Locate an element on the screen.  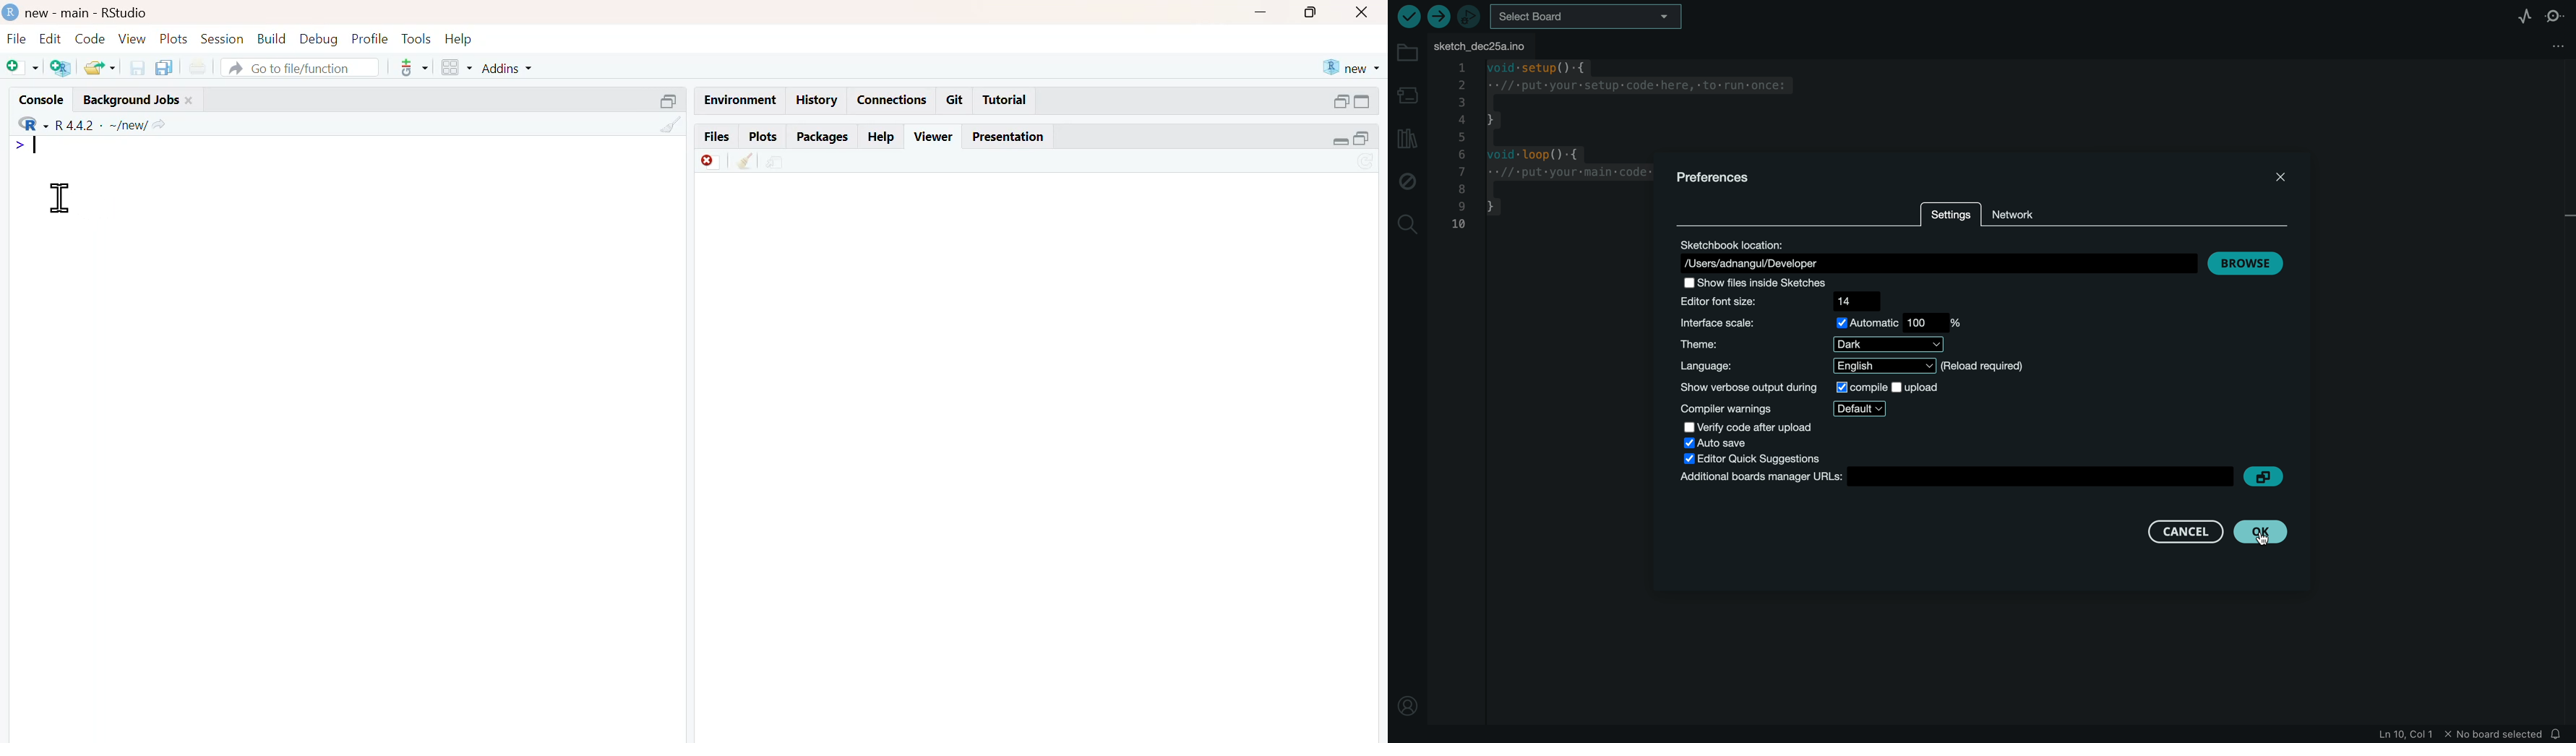
compile is located at coordinates (1859, 386).